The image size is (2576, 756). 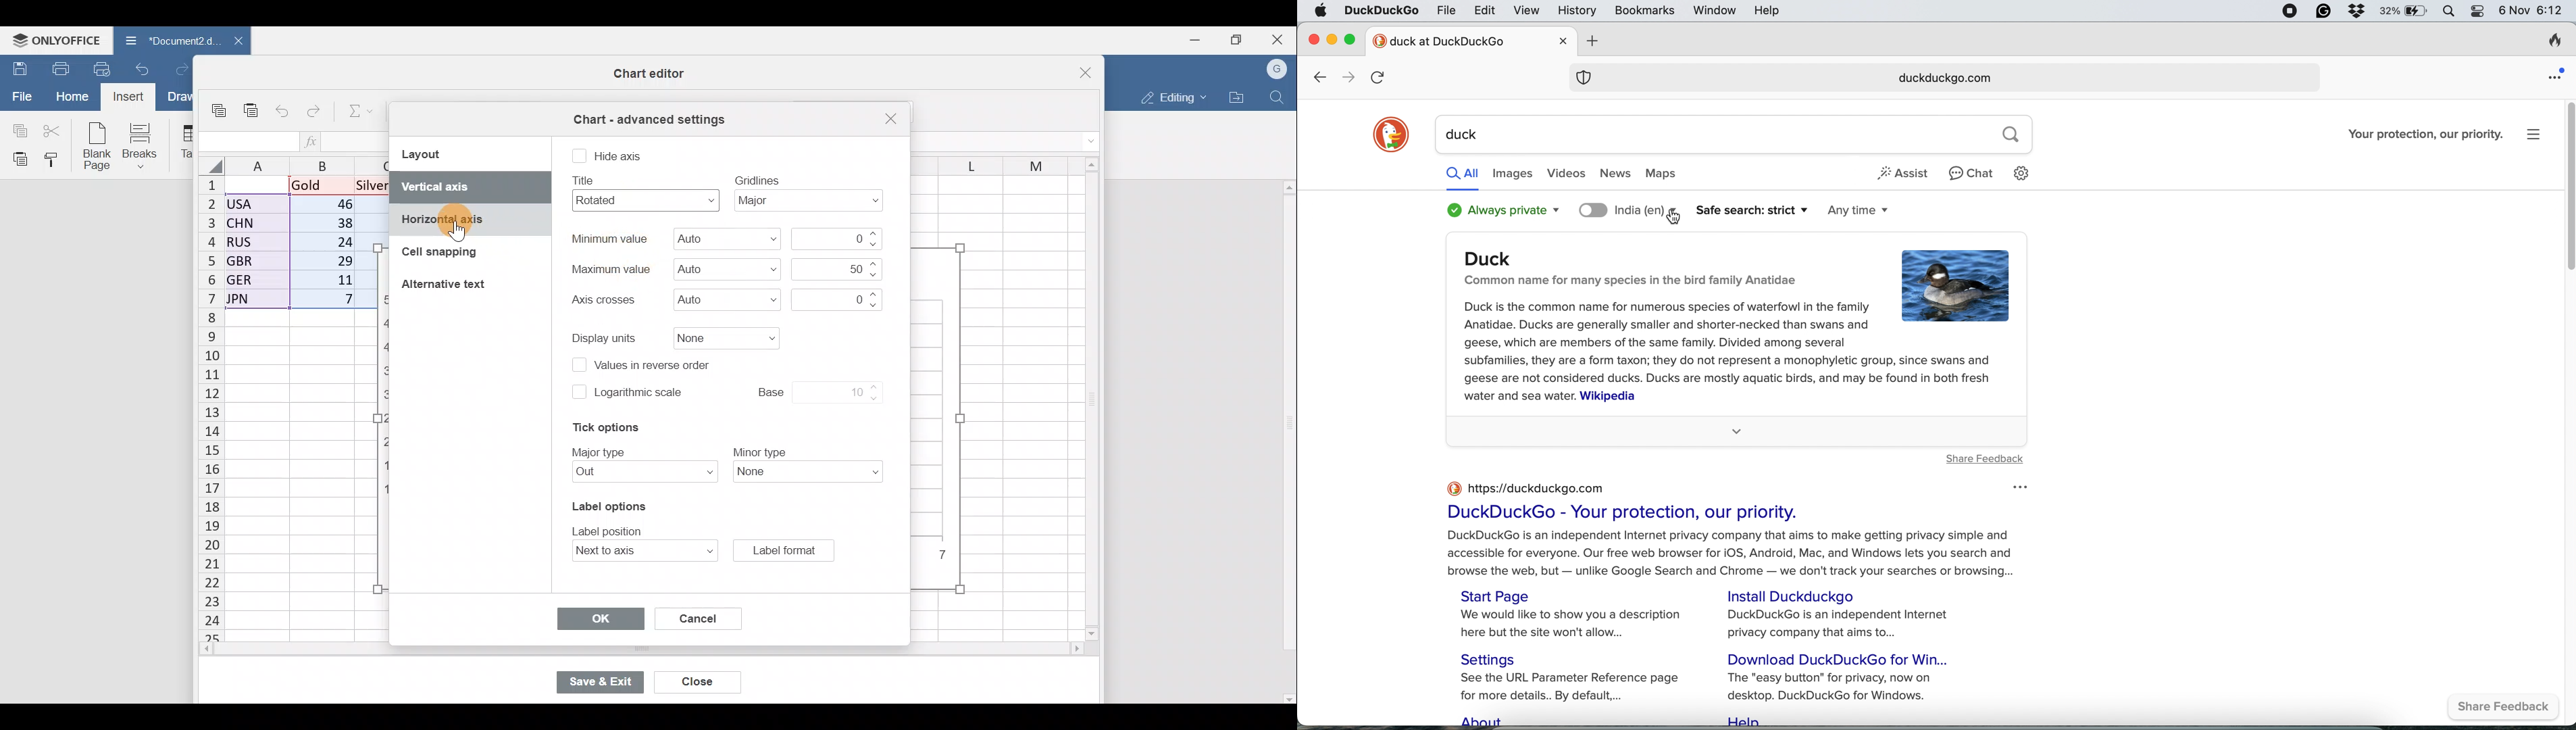 What do you see at coordinates (176, 68) in the screenshot?
I see `Redo` at bounding box center [176, 68].